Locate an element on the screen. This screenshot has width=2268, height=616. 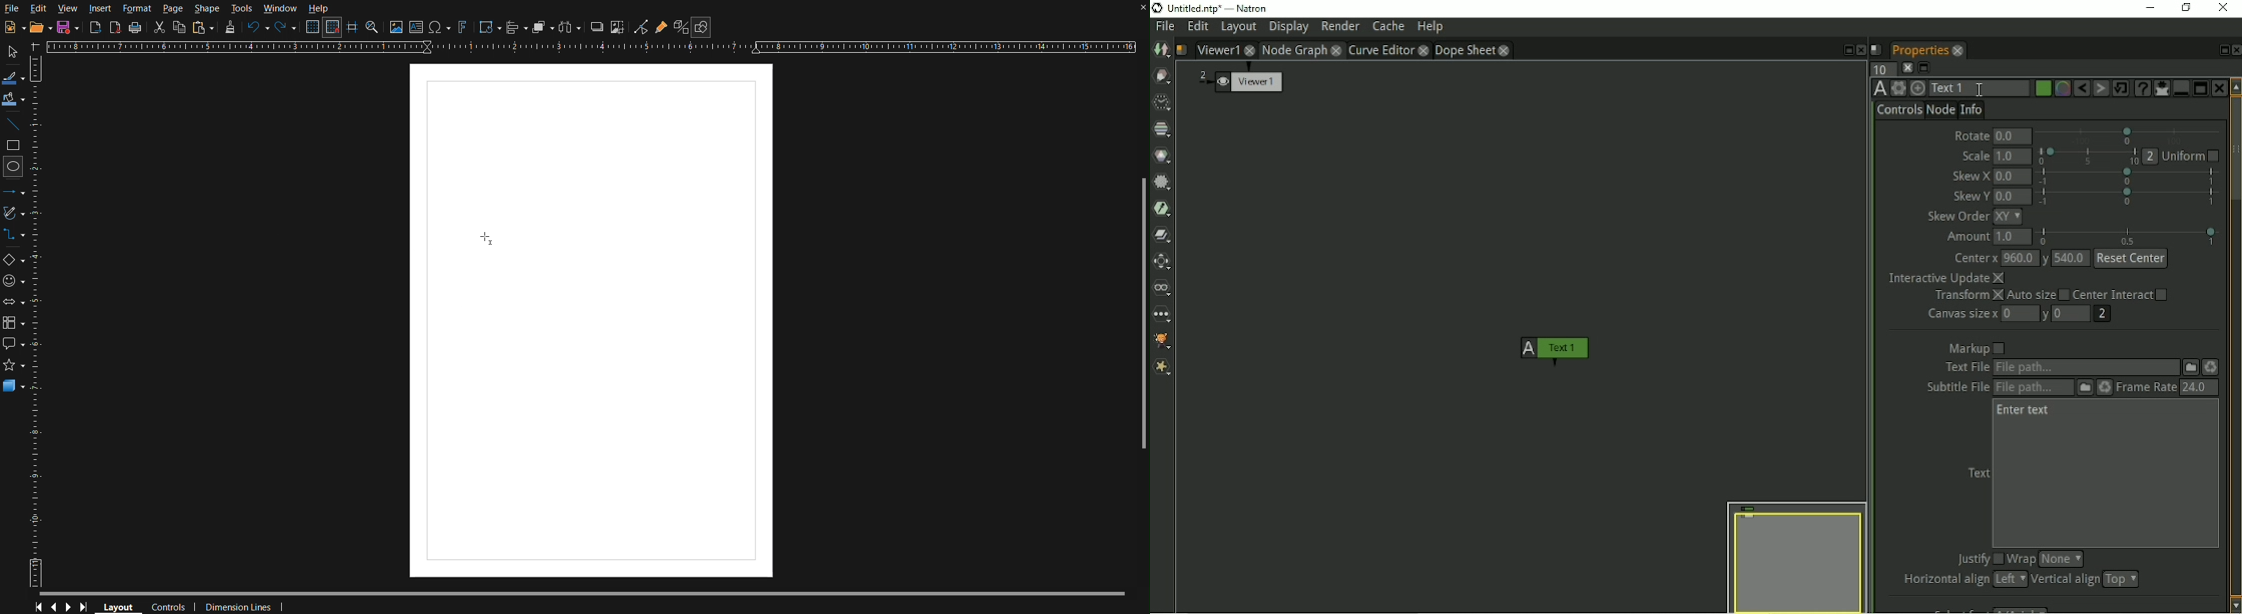
Insert Image is located at coordinates (397, 27).